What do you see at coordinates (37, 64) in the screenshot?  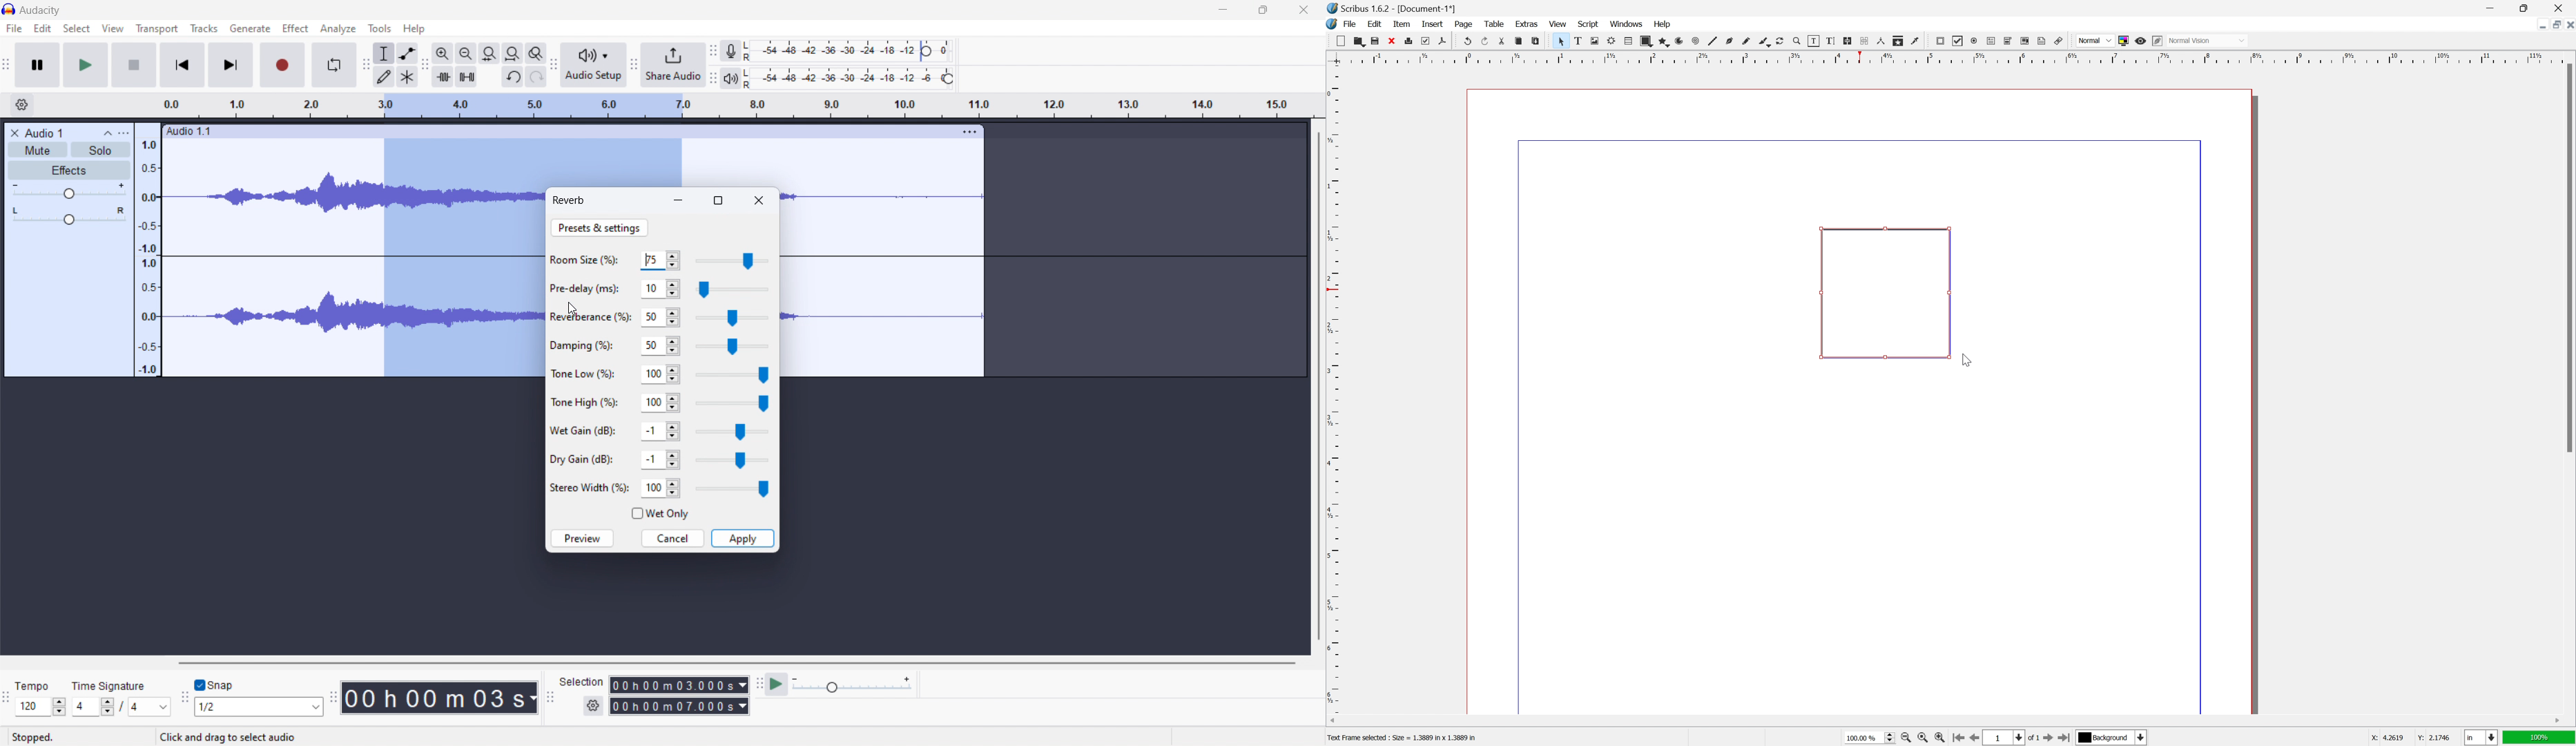 I see `pause` at bounding box center [37, 64].